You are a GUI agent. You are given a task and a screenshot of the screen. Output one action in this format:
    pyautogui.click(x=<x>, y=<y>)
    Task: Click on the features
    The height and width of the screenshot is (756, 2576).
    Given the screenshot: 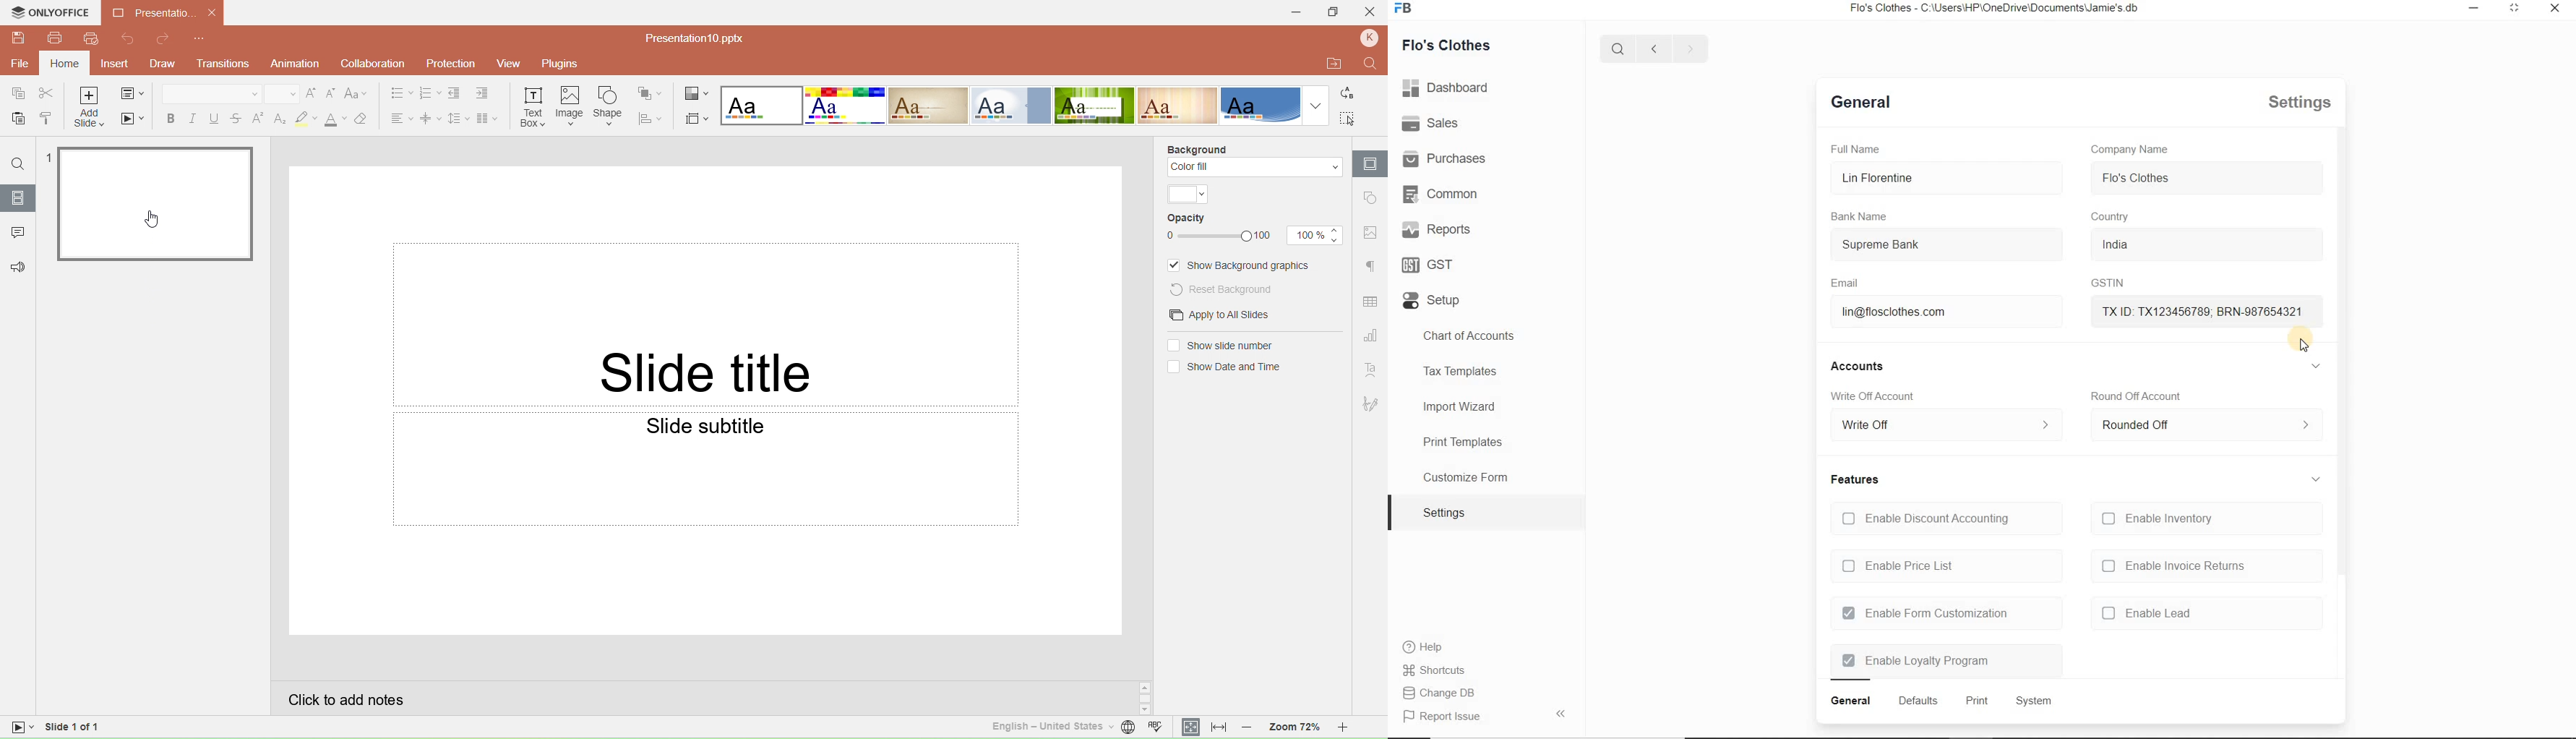 What is the action you would take?
    pyautogui.click(x=1855, y=479)
    